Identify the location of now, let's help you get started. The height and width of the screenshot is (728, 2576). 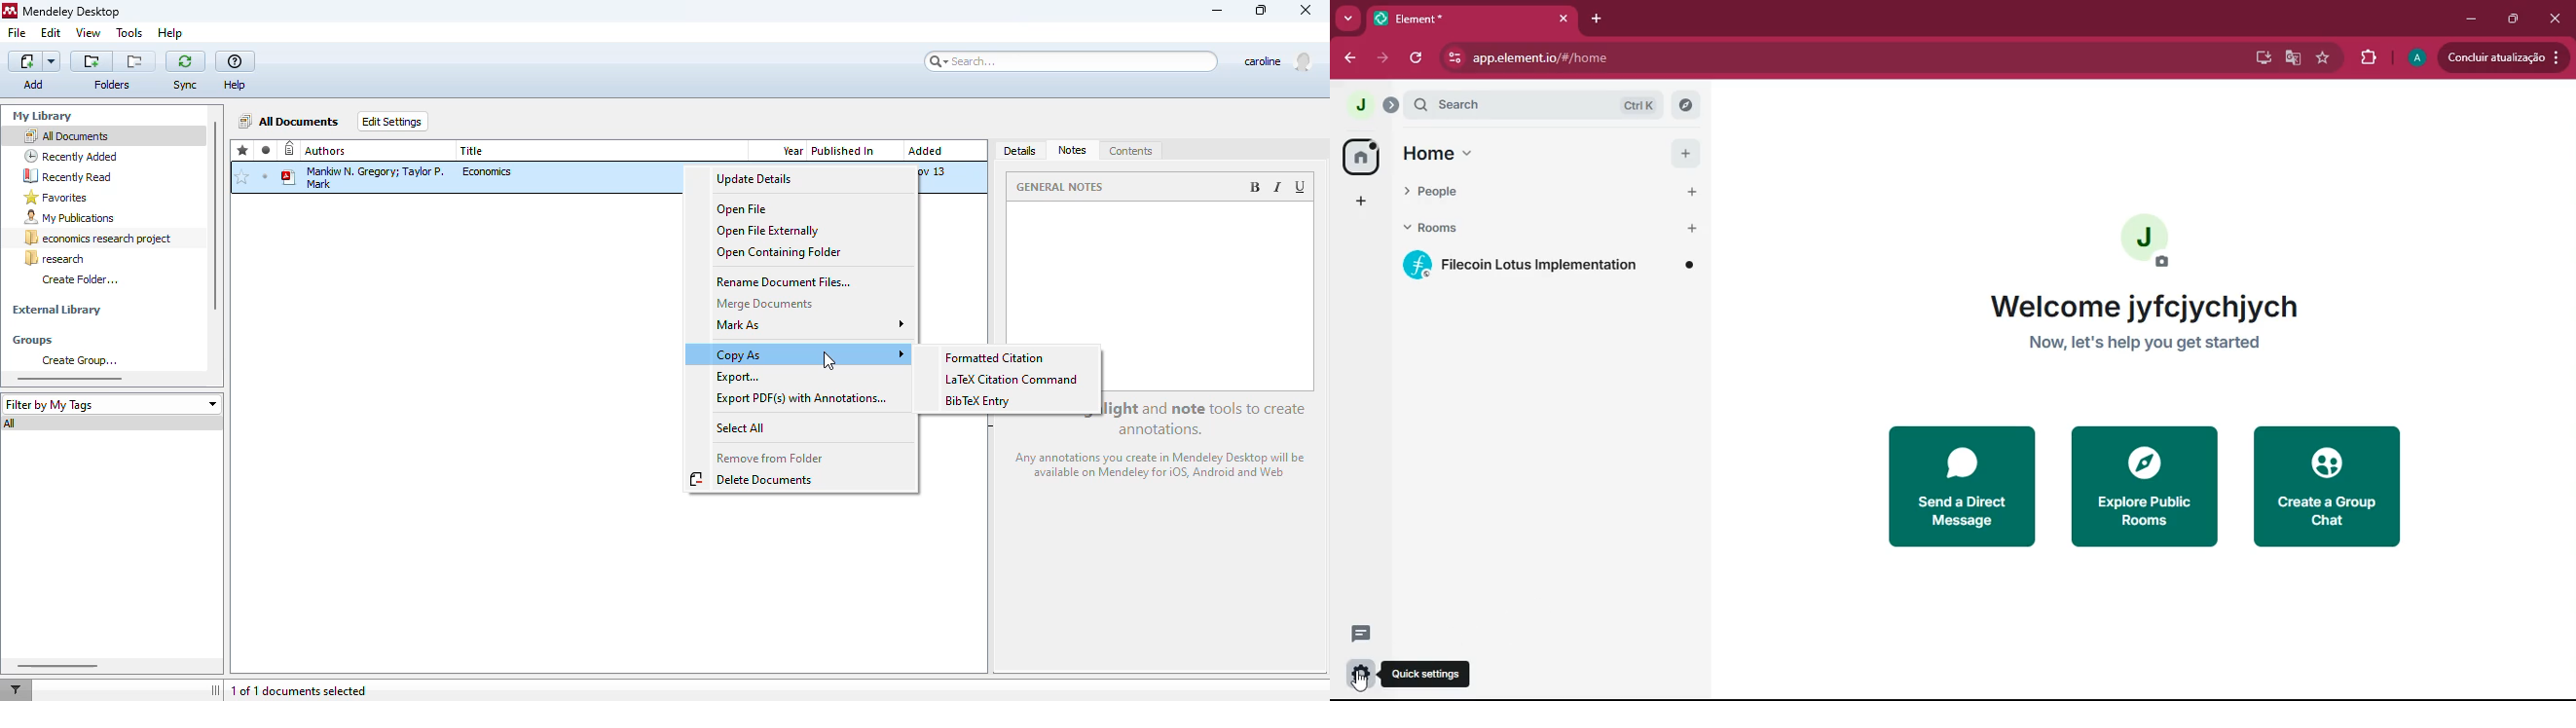
(2150, 344).